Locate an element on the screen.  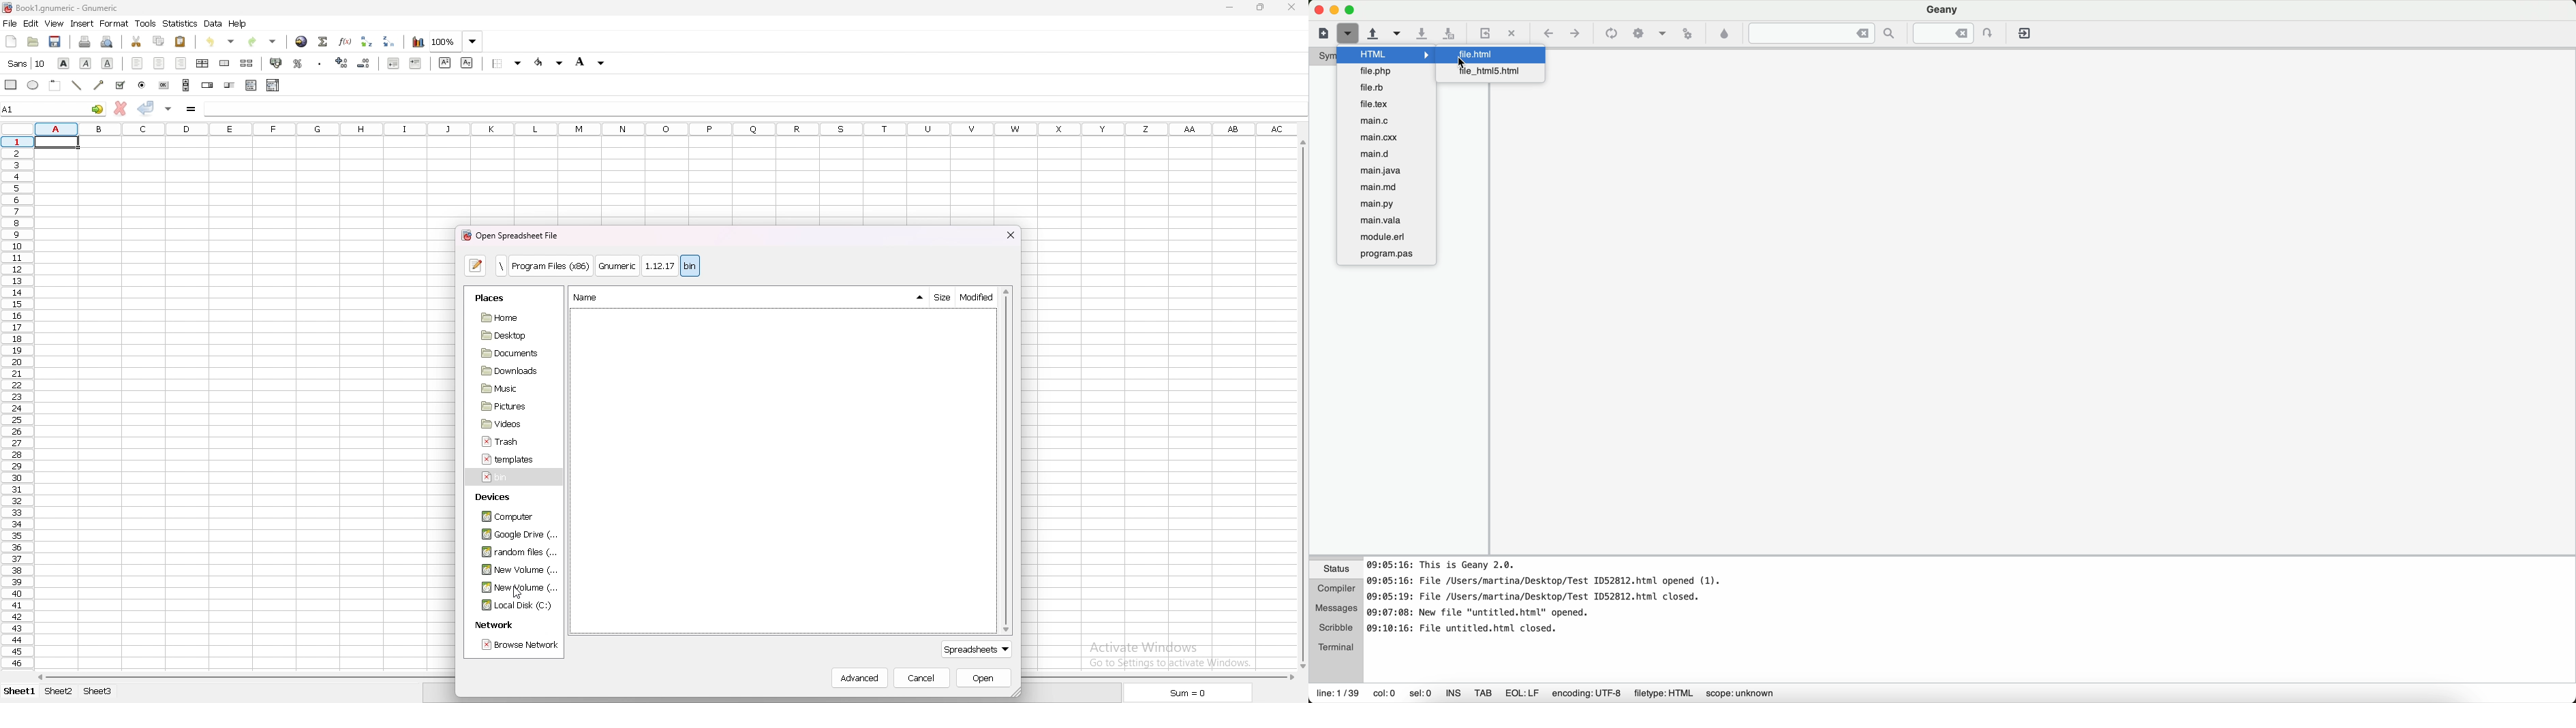
chart is located at coordinates (417, 43).